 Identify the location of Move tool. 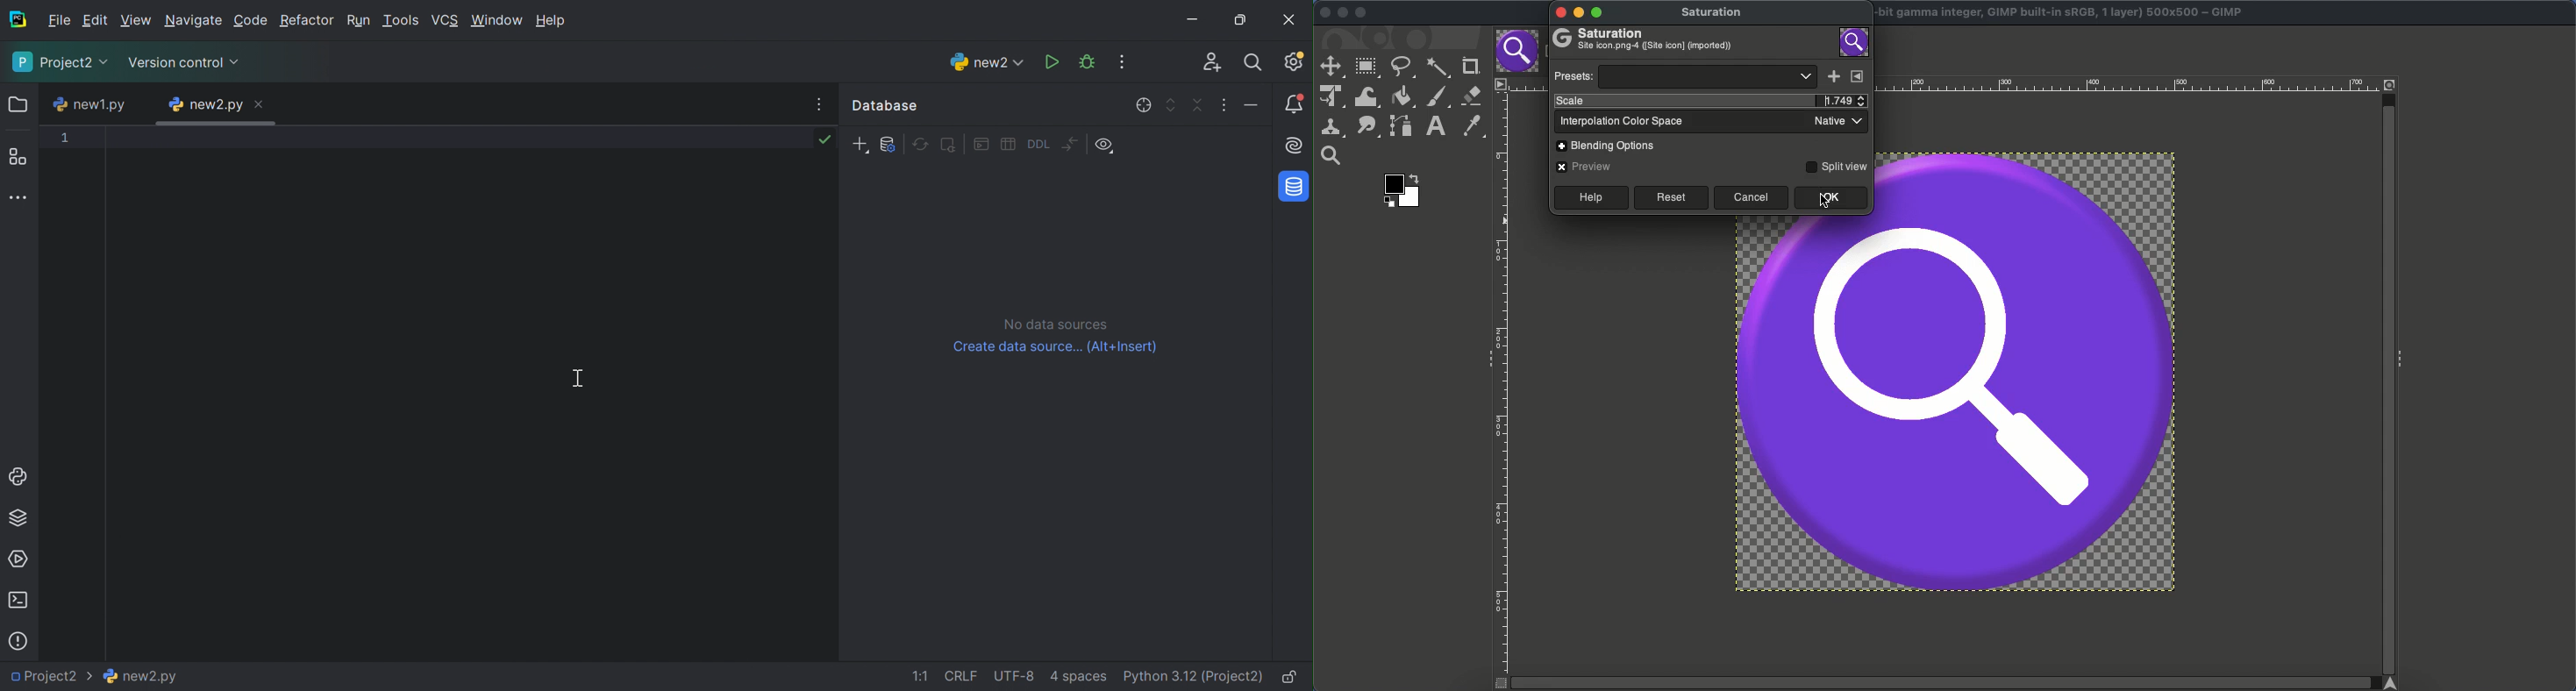
(1331, 65).